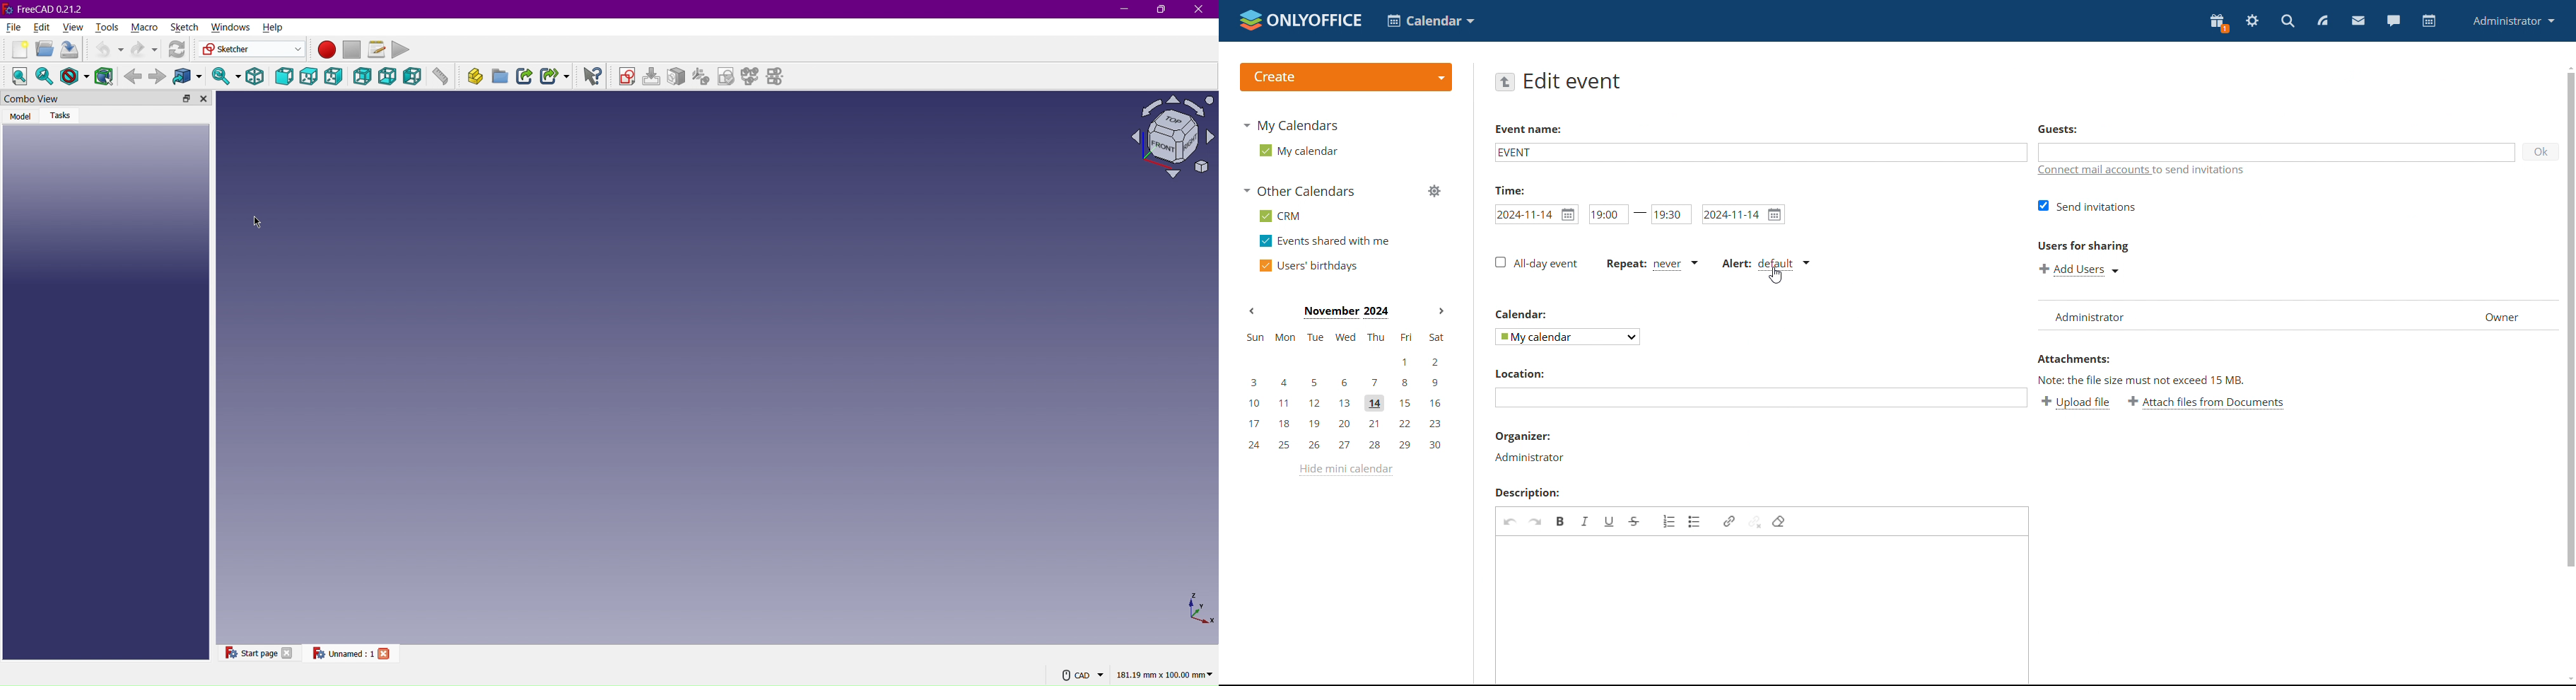  Describe the element at coordinates (63, 116) in the screenshot. I see `Tasks` at that location.